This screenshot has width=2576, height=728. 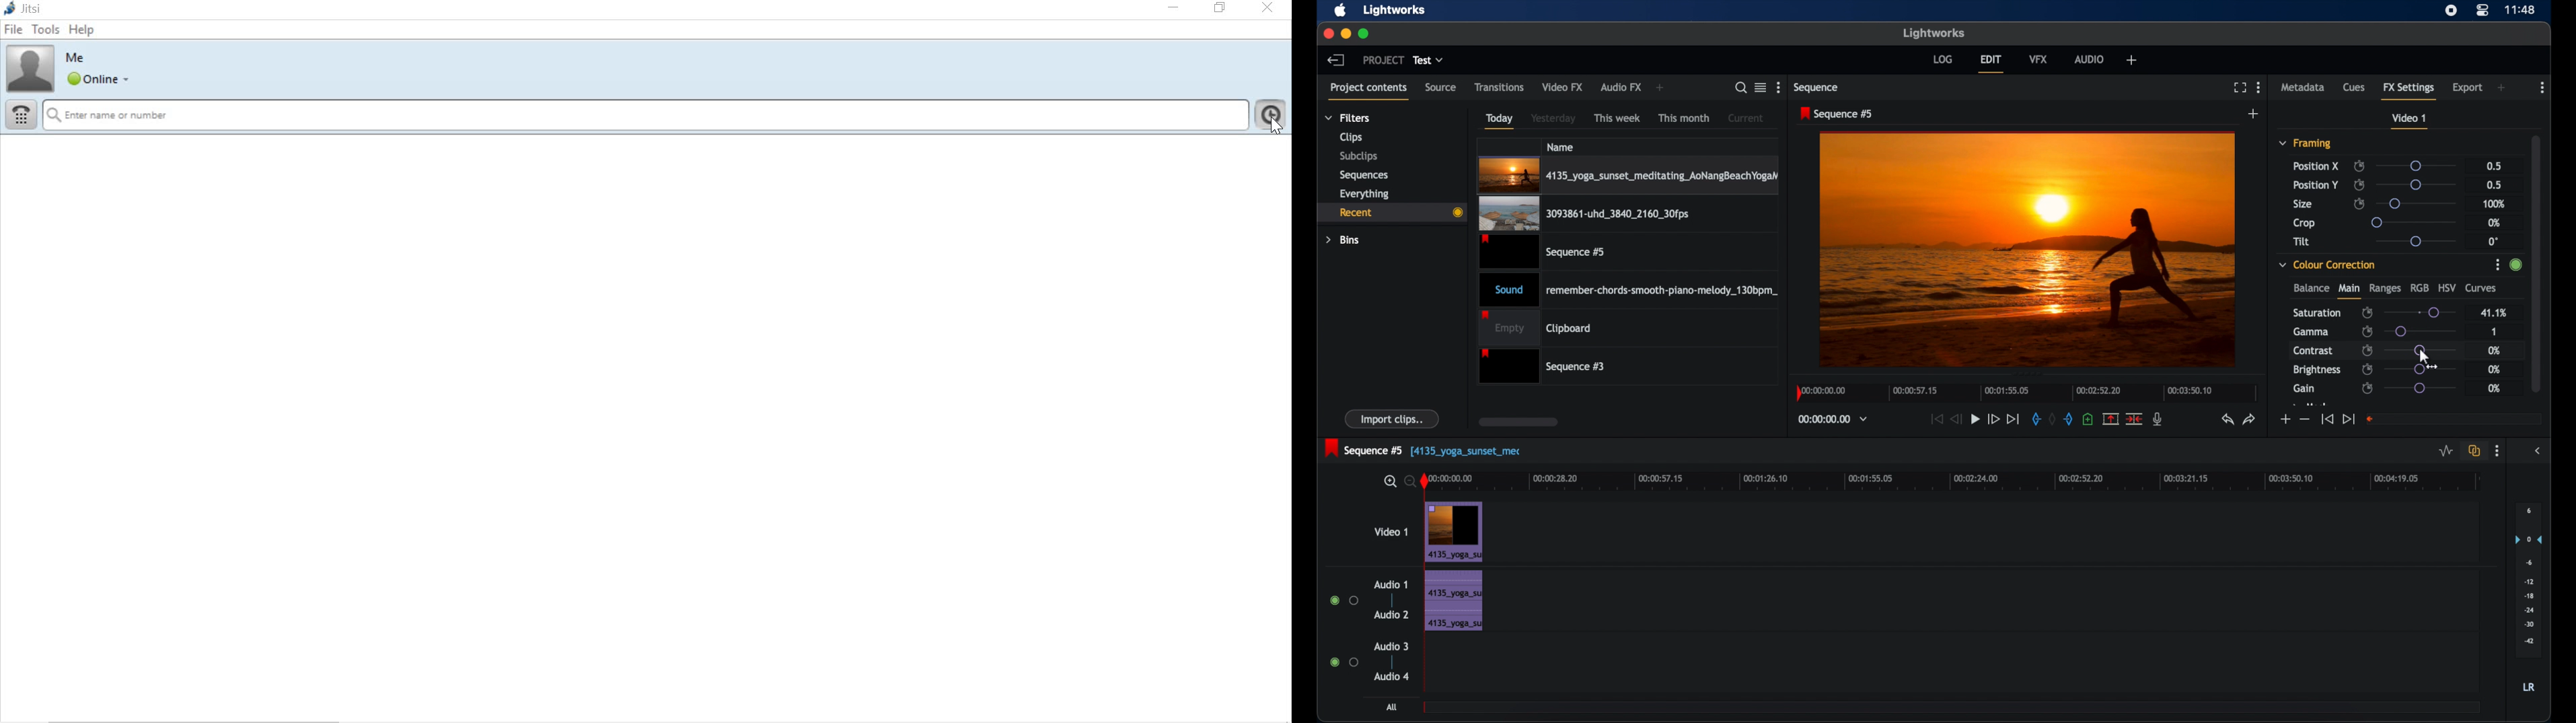 What do you see at coordinates (2311, 289) in the screenshot?
I see `balance` at bounding box center [2311, 289].